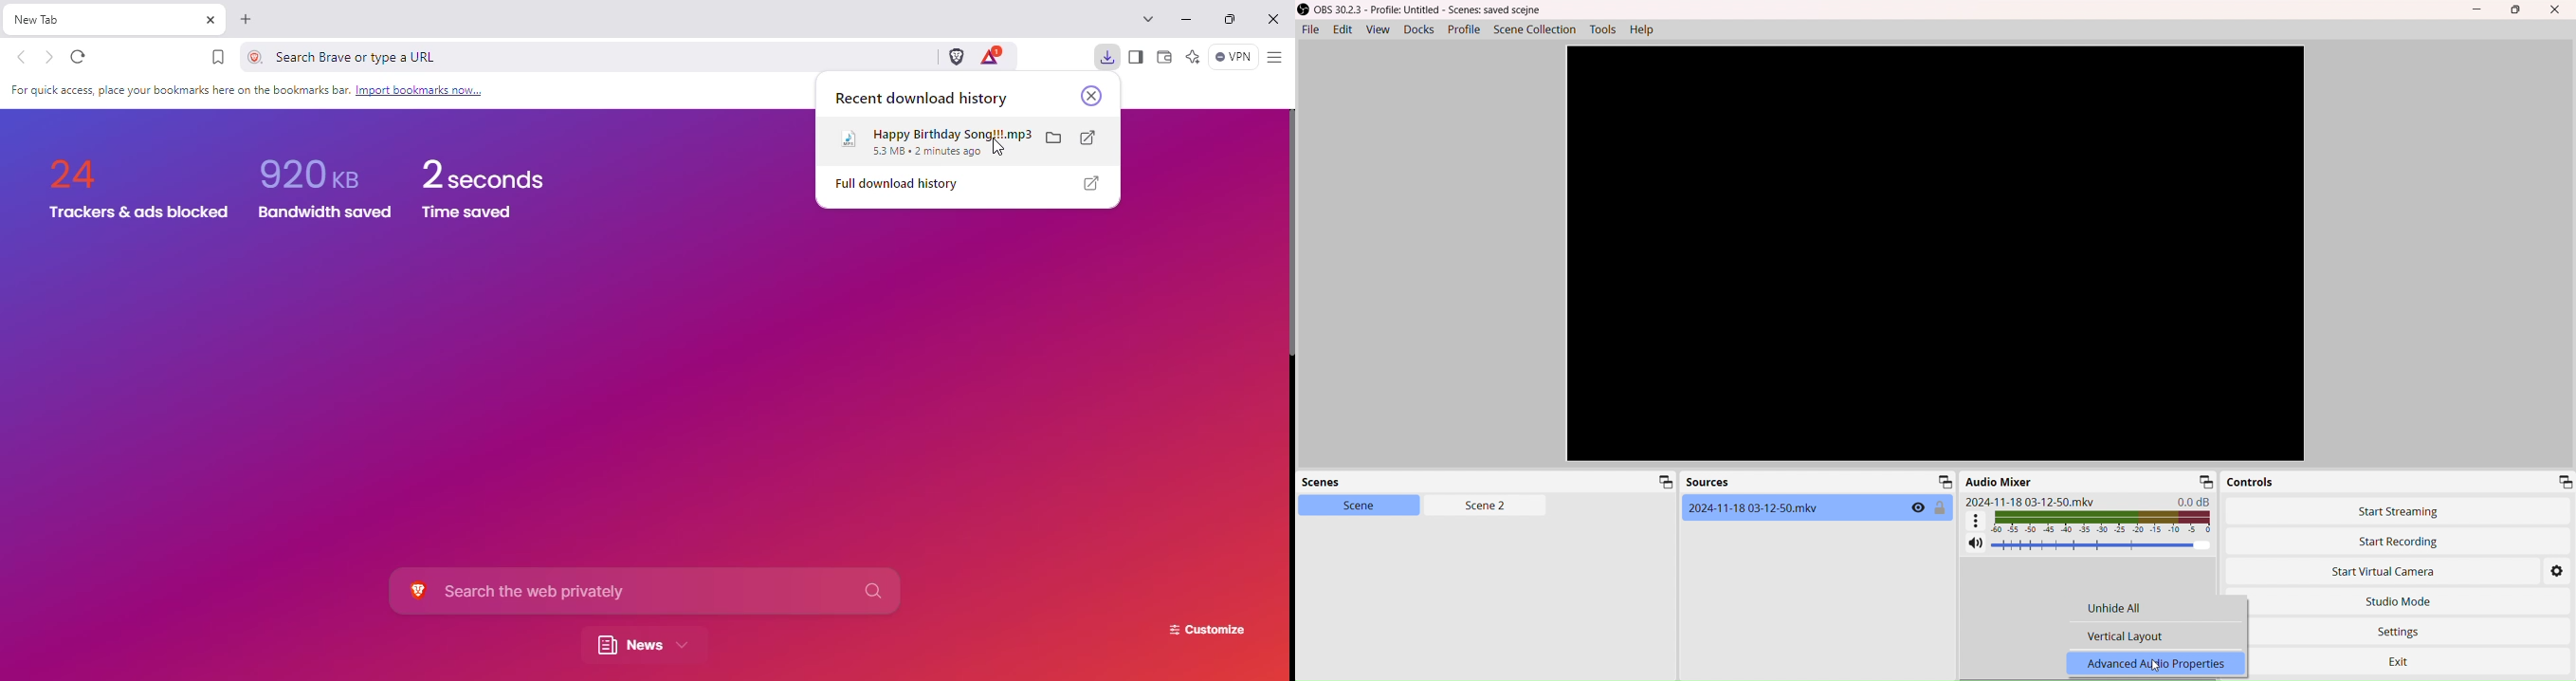 The image size is (2576, 700). What do you see at coordinates (2090, 521) in the screenshot?
I see `Audio graph` at bounding box center [2090, 521].